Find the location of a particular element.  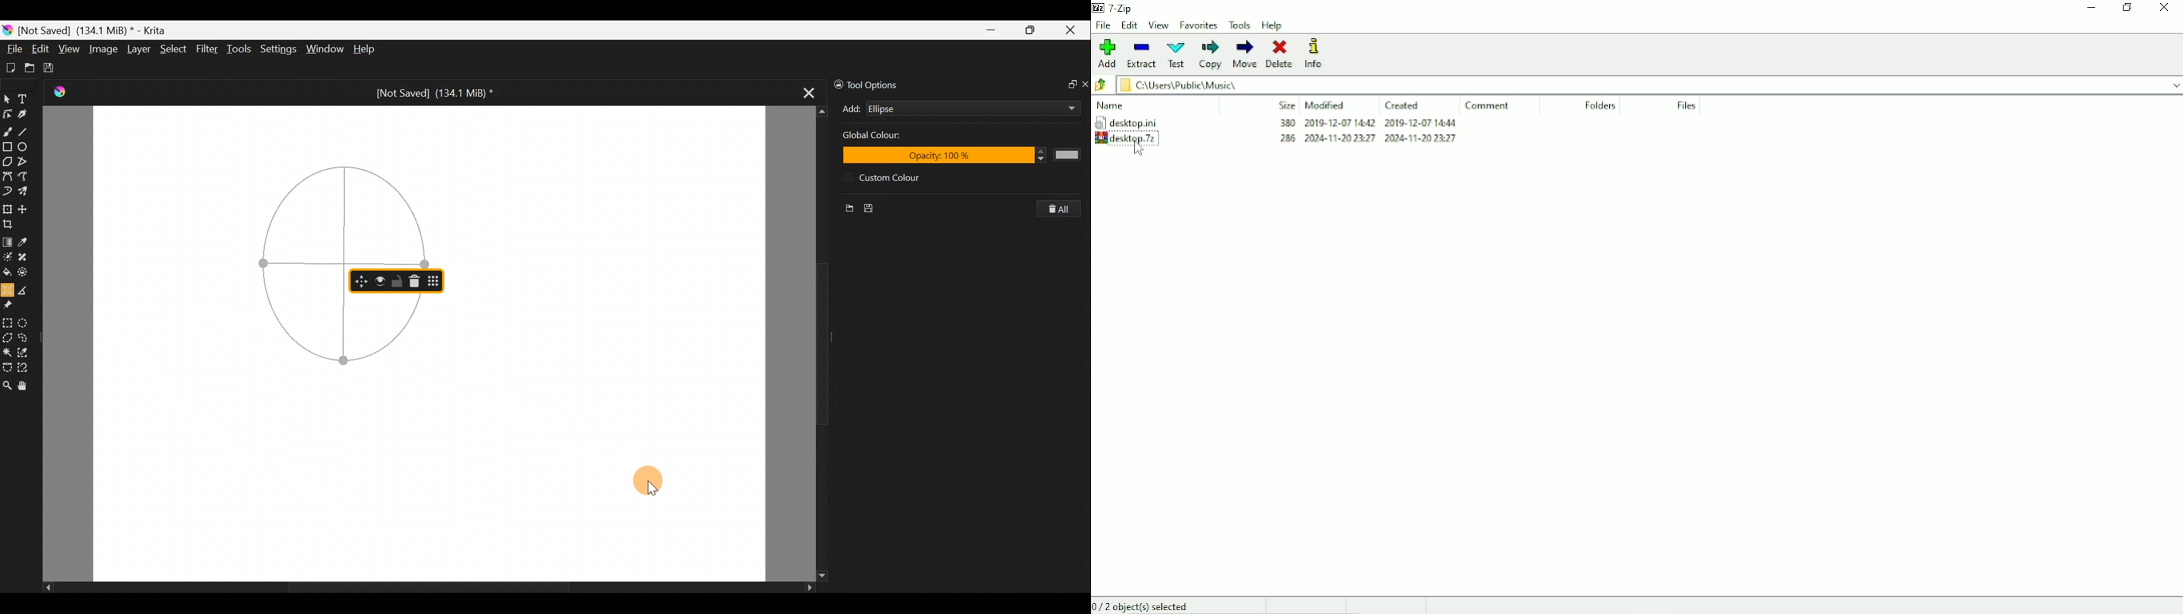

Close is located at coordinates (2165, 8).